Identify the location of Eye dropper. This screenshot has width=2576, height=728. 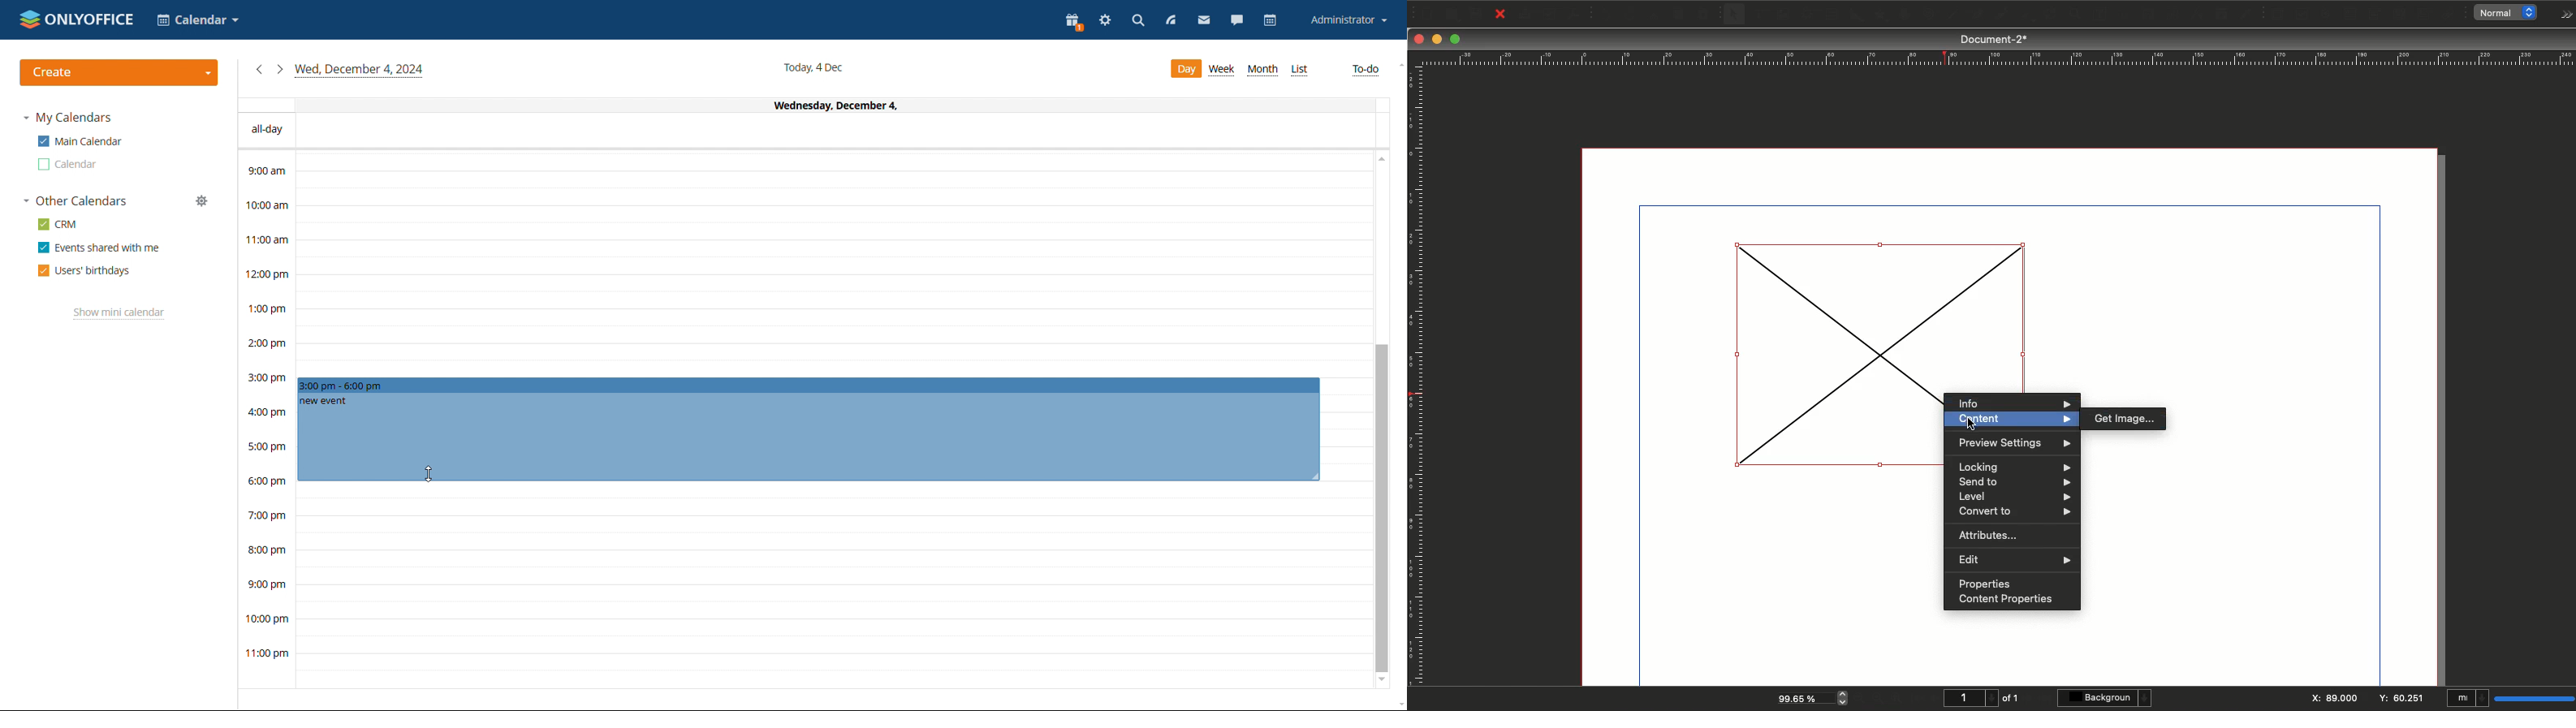
(2246, 15).